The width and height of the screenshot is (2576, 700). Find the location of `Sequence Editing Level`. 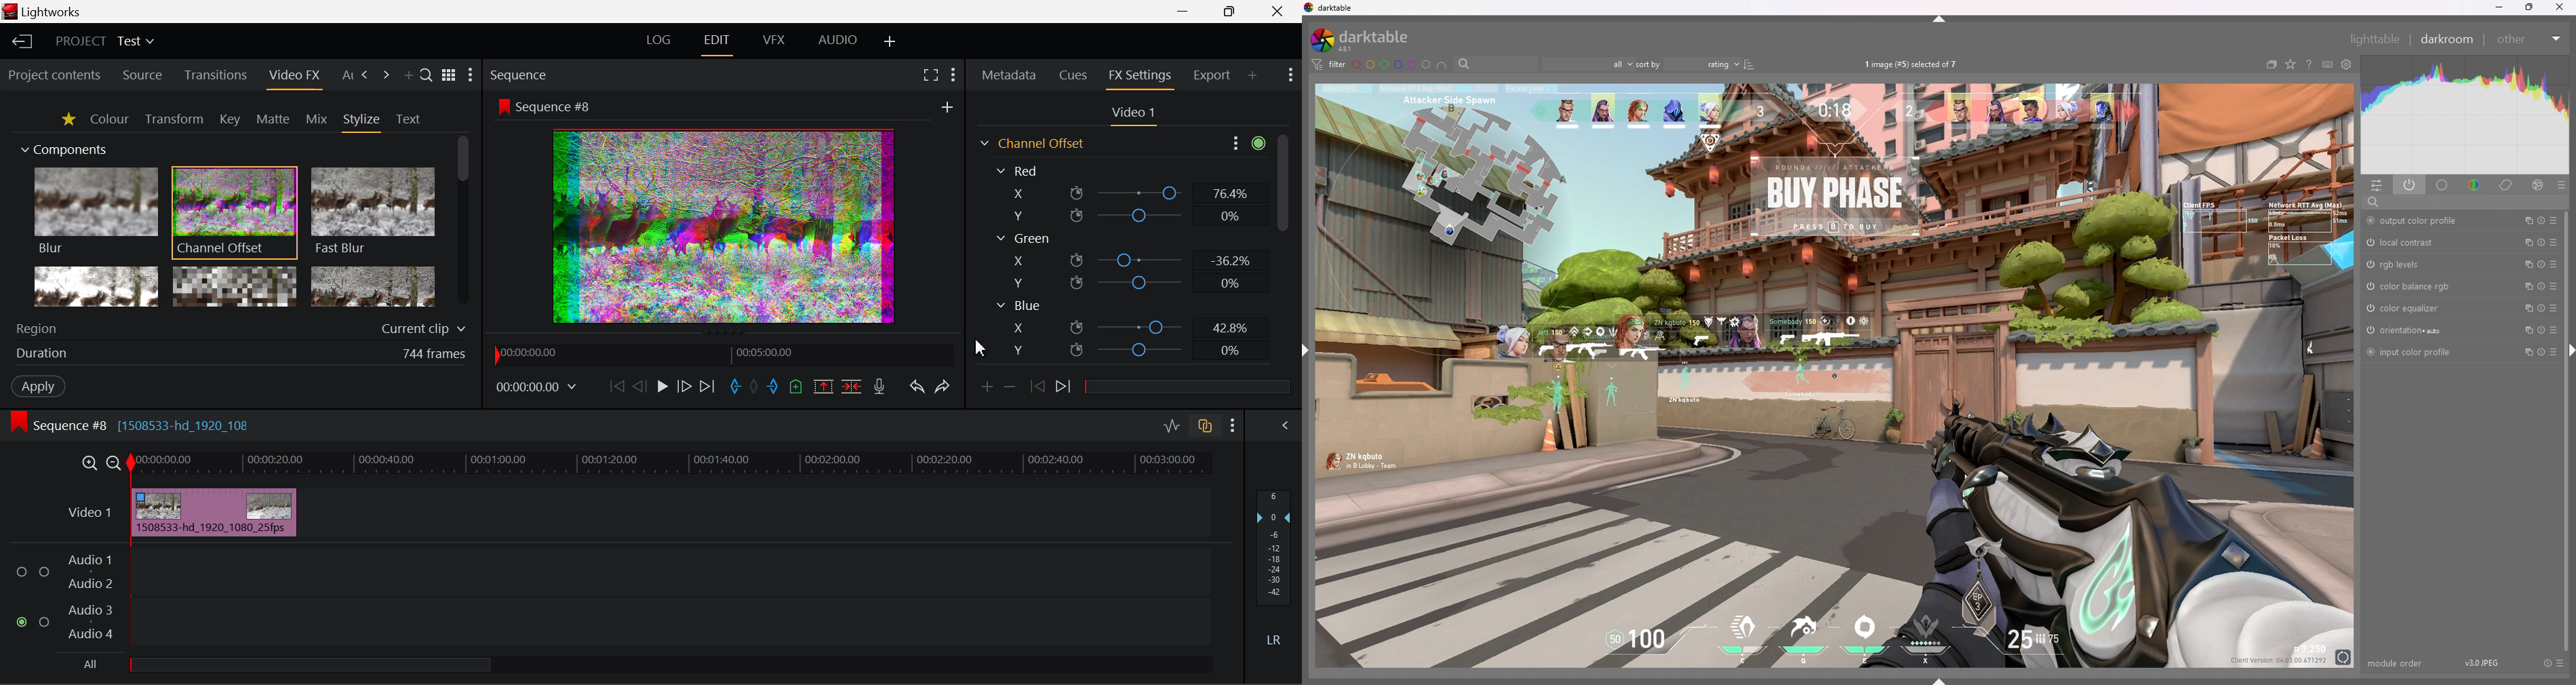

Sequence Editing Level is located at coordinates (56, 427).